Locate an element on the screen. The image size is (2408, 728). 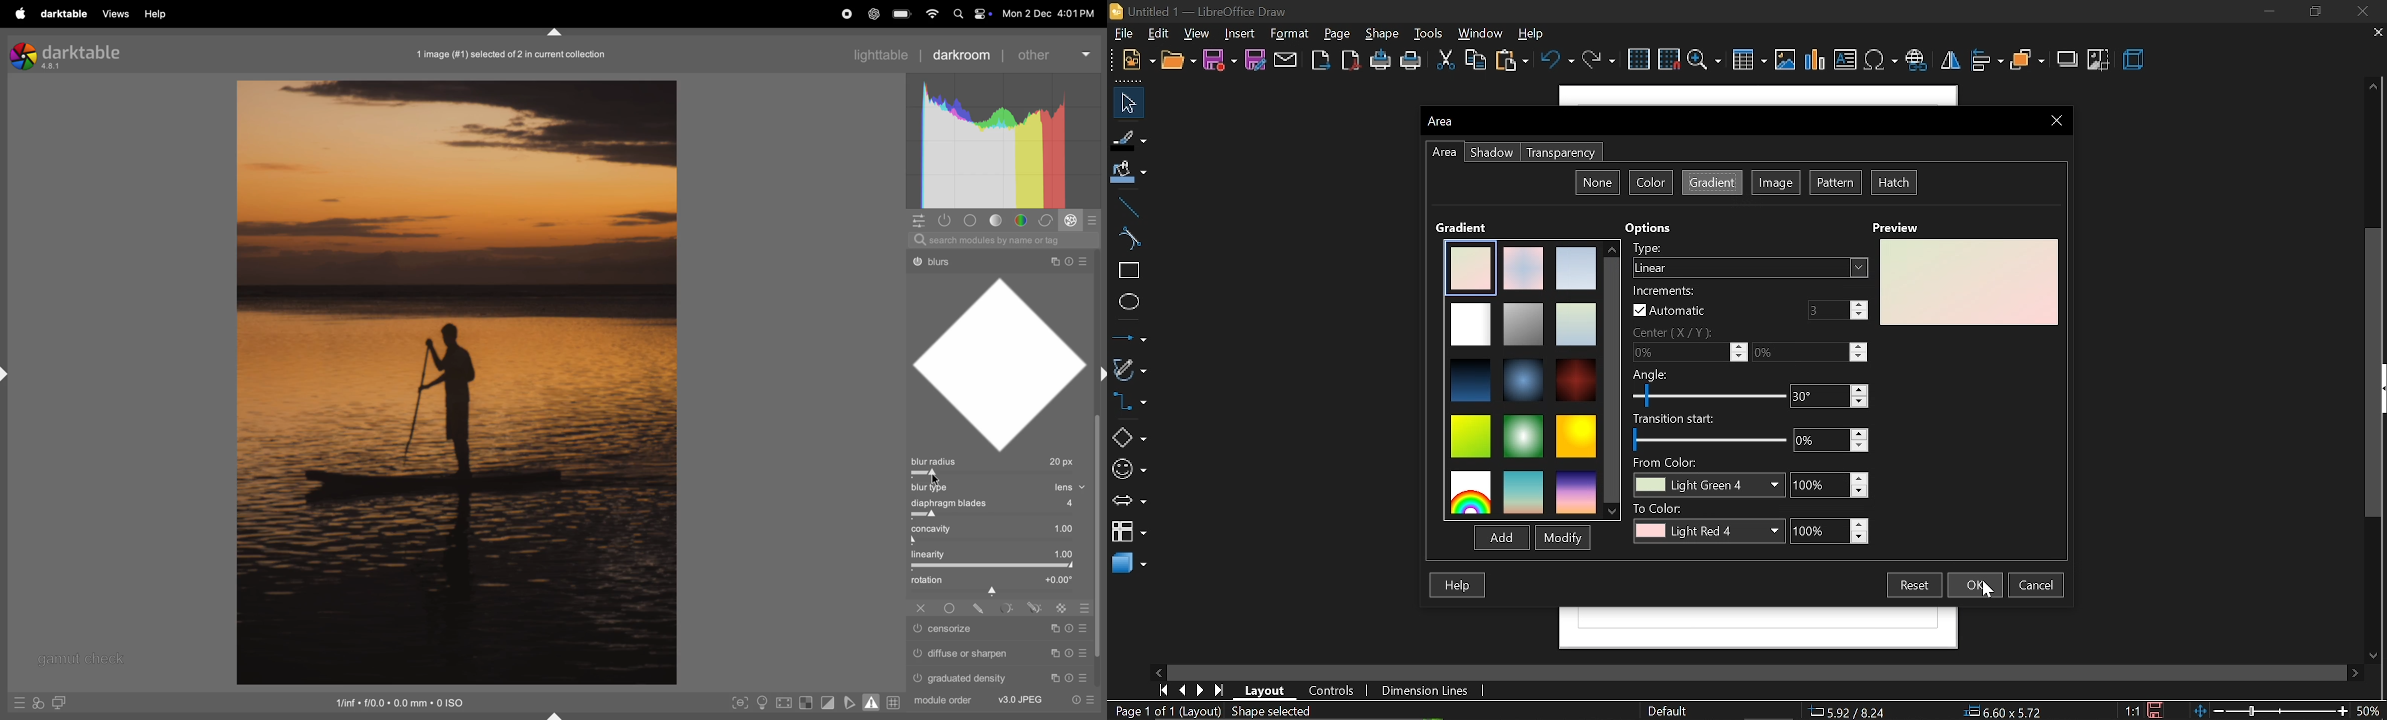
Insert symbol is located at coordinates (1881, 63).